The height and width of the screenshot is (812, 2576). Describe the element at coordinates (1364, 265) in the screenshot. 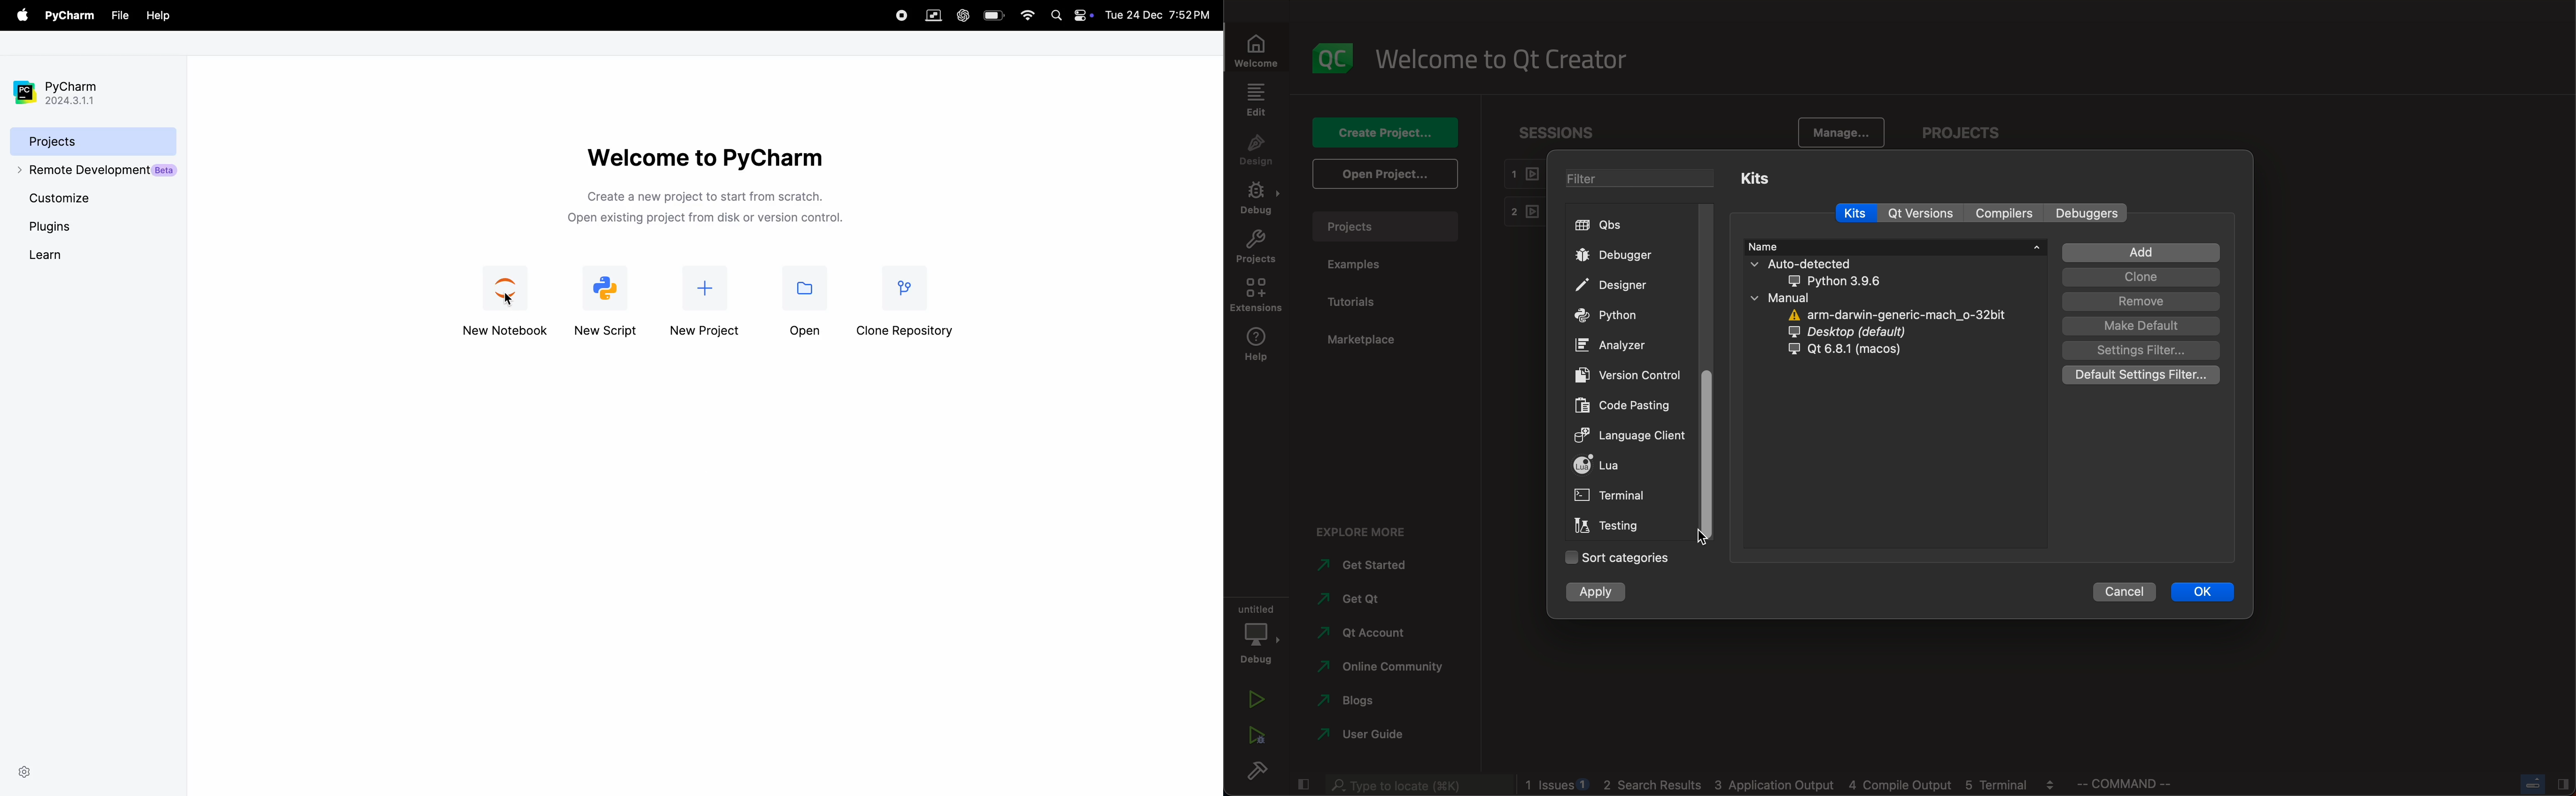

I see `examples` at that location.